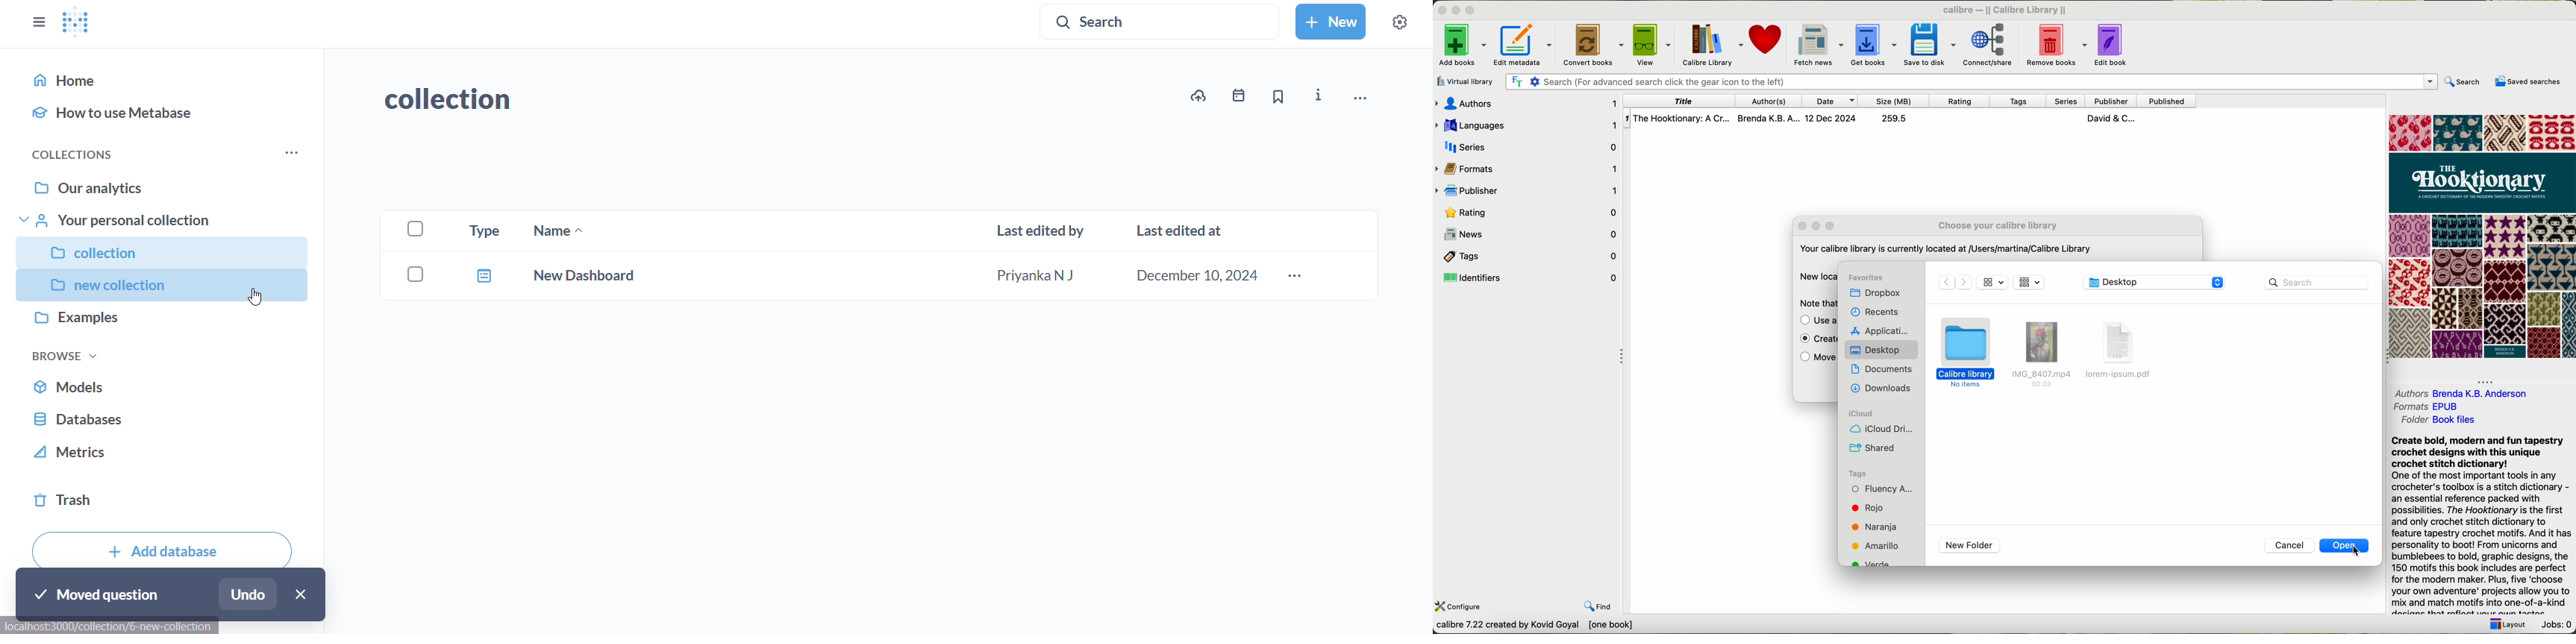  What do you see at coordinates (1832, 227) in the screenshot?
I see `expand` at bounding box center [1832, 227].